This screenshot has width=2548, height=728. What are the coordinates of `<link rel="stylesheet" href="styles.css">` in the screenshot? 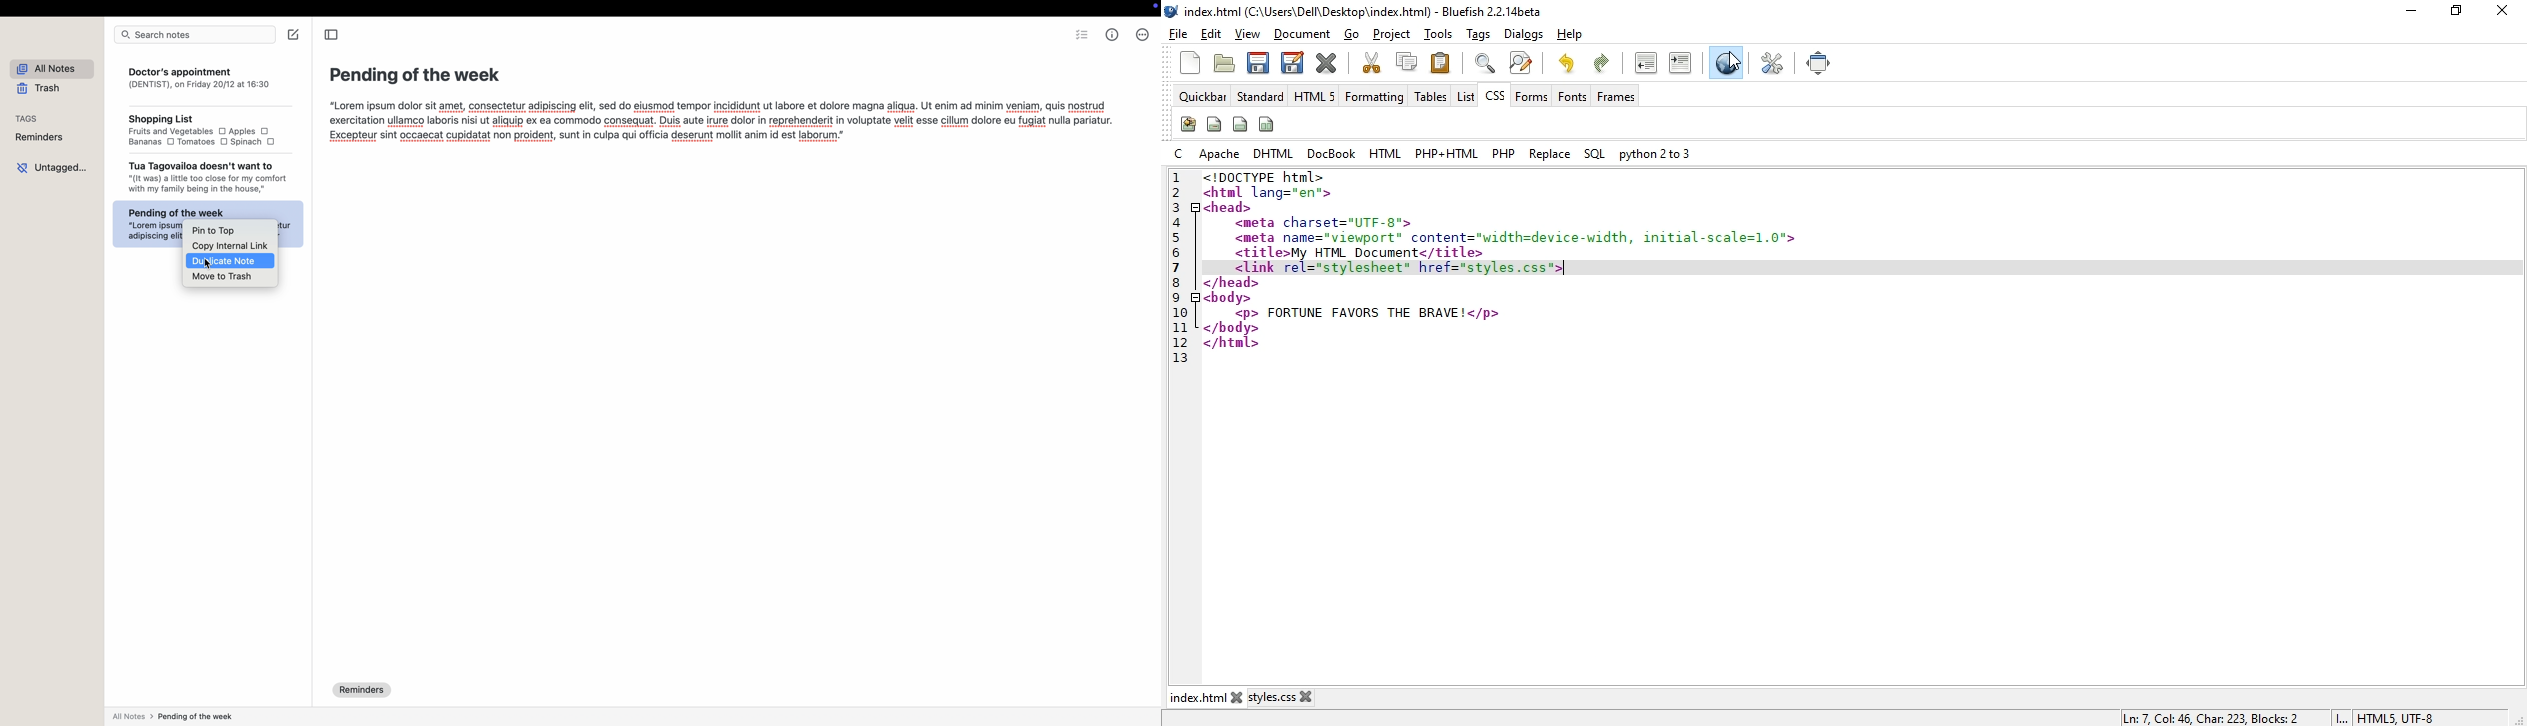 It's located at (1401, 268).